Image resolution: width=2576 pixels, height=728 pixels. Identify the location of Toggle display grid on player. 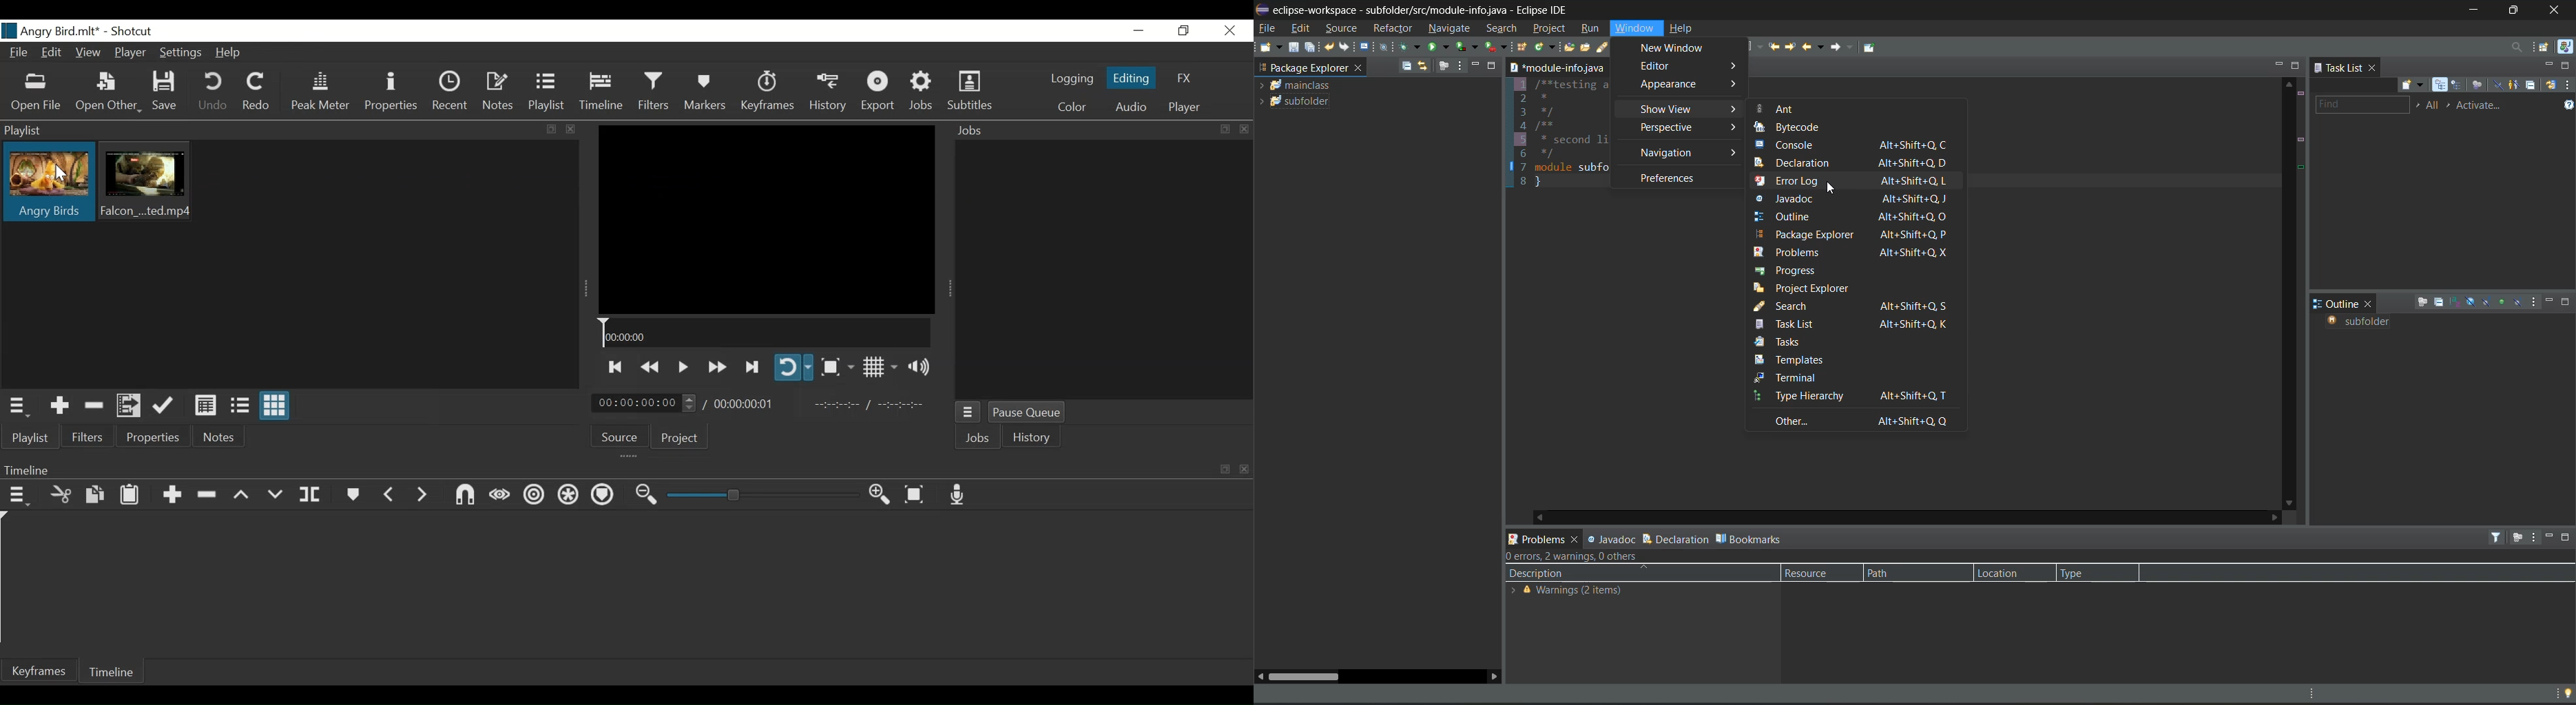
(879, 368).